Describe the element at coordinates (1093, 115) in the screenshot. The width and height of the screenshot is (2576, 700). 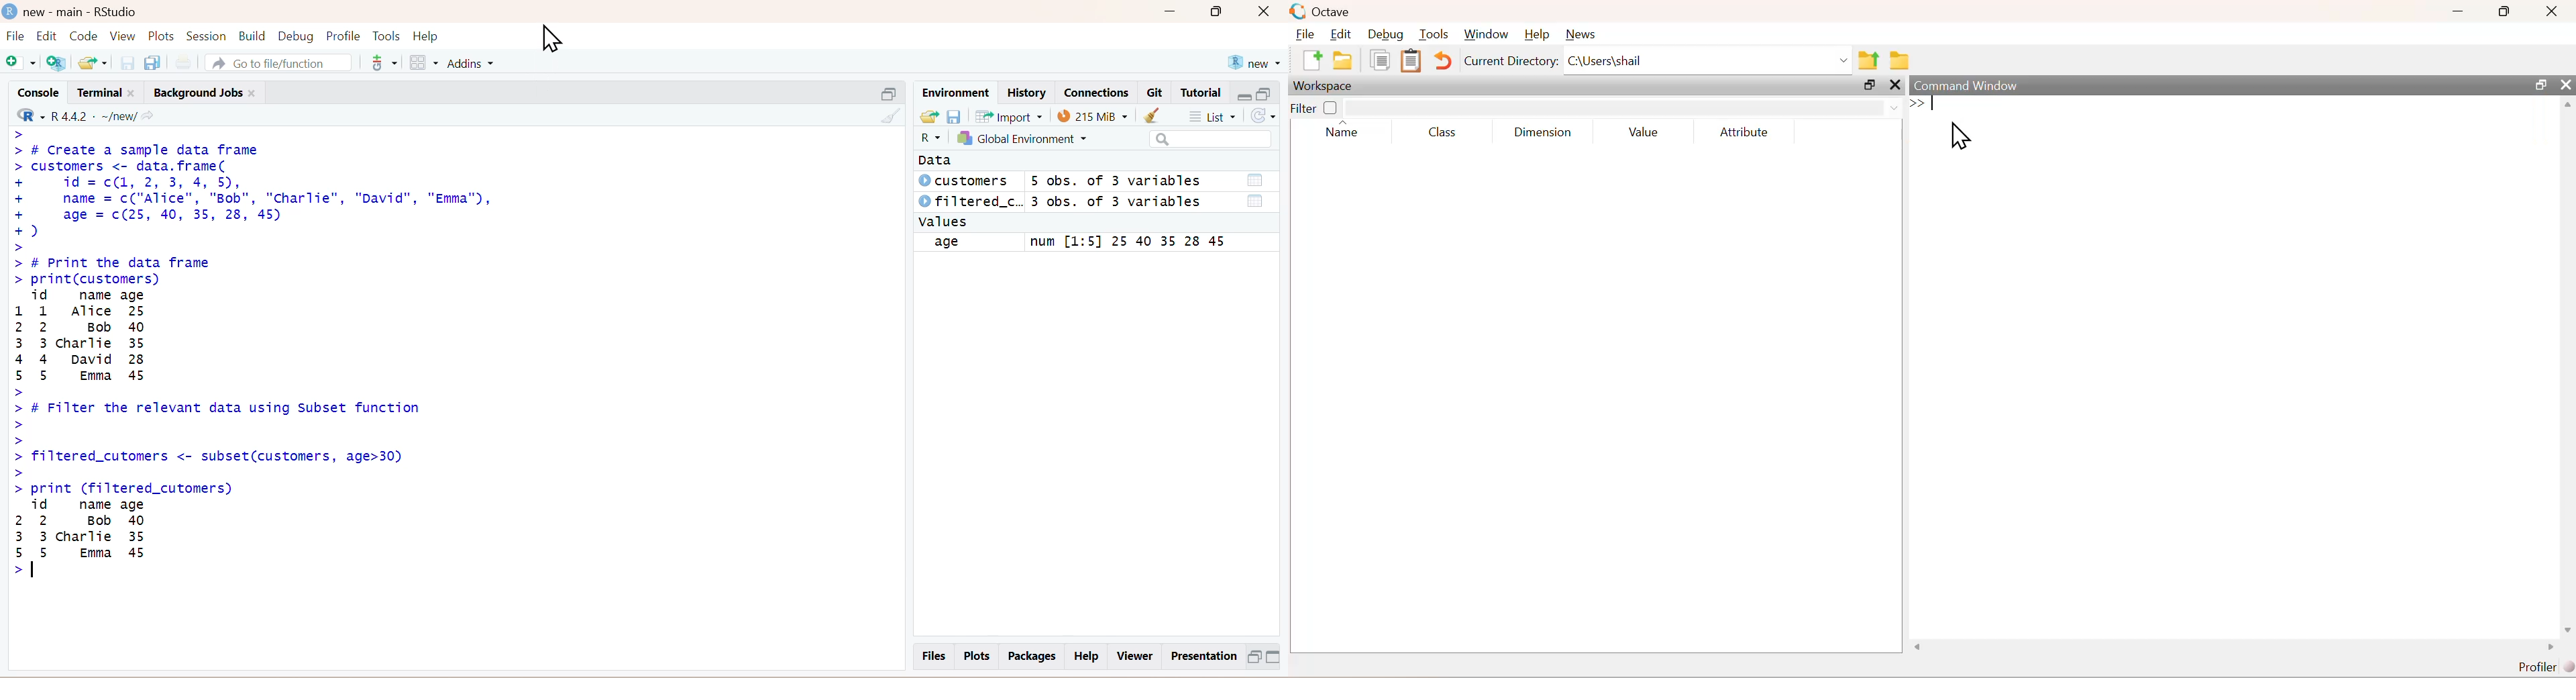
I see `107 MB` at that location.